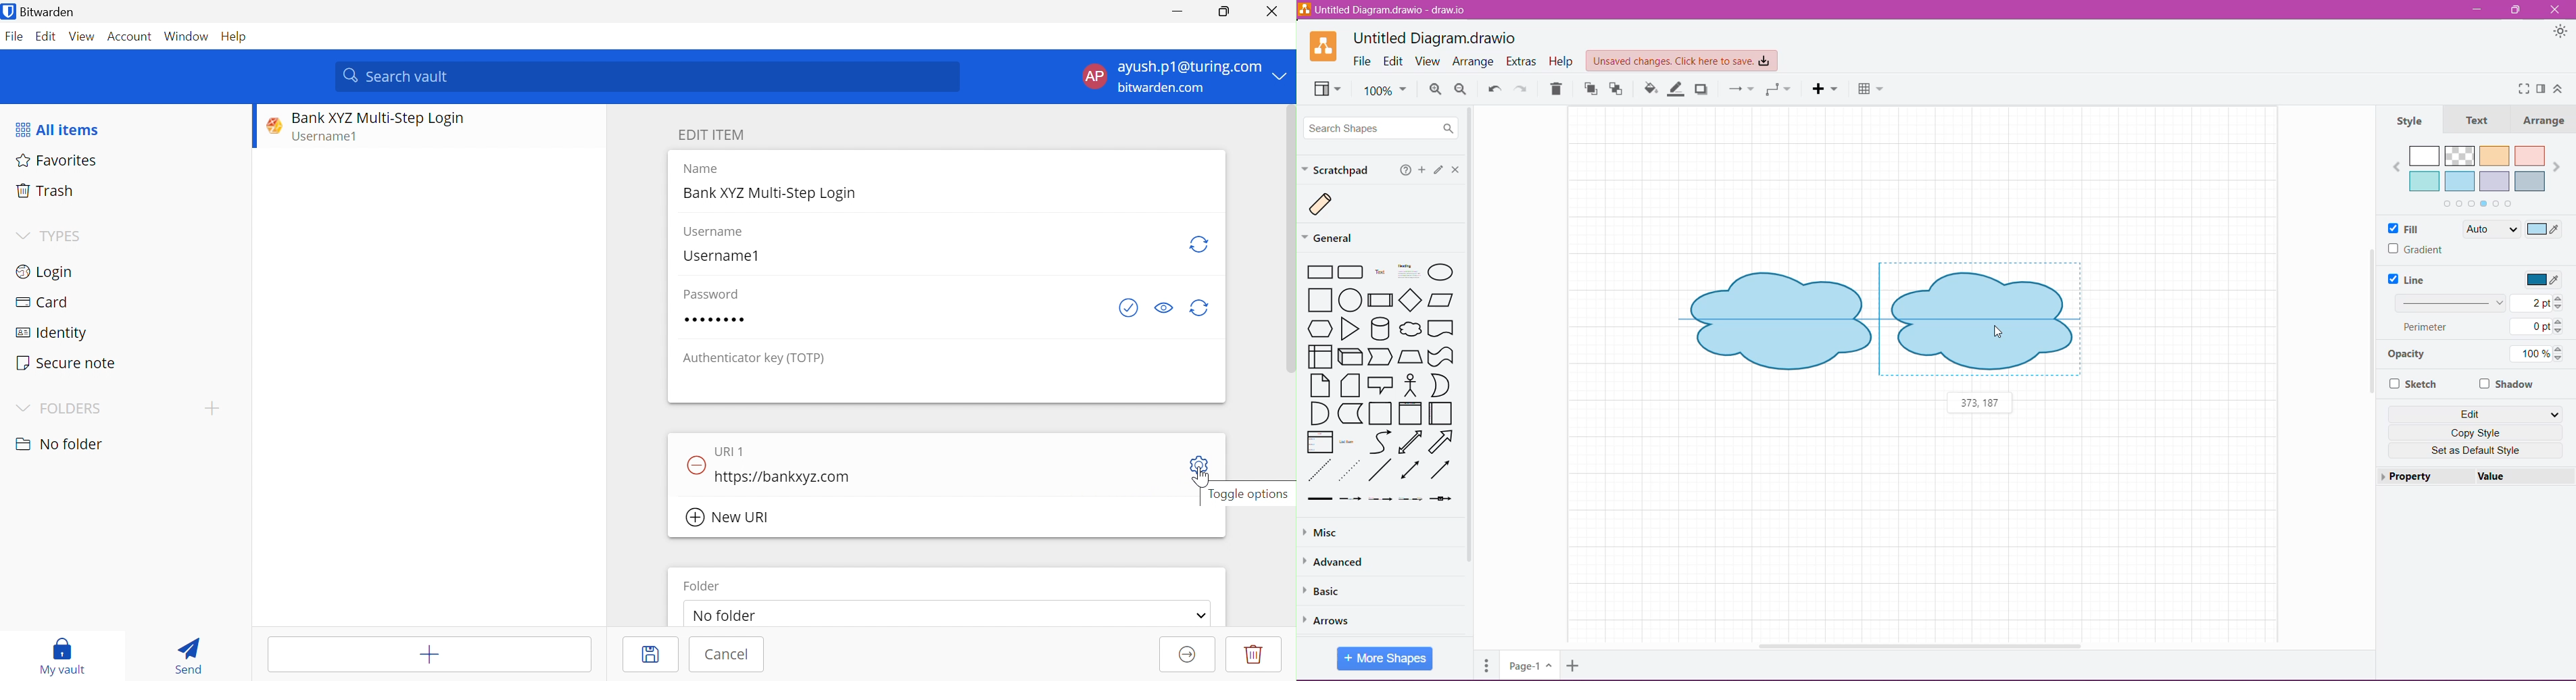 The image size is (2576, 700). I want to click on 373,187, so click(1980, 404).